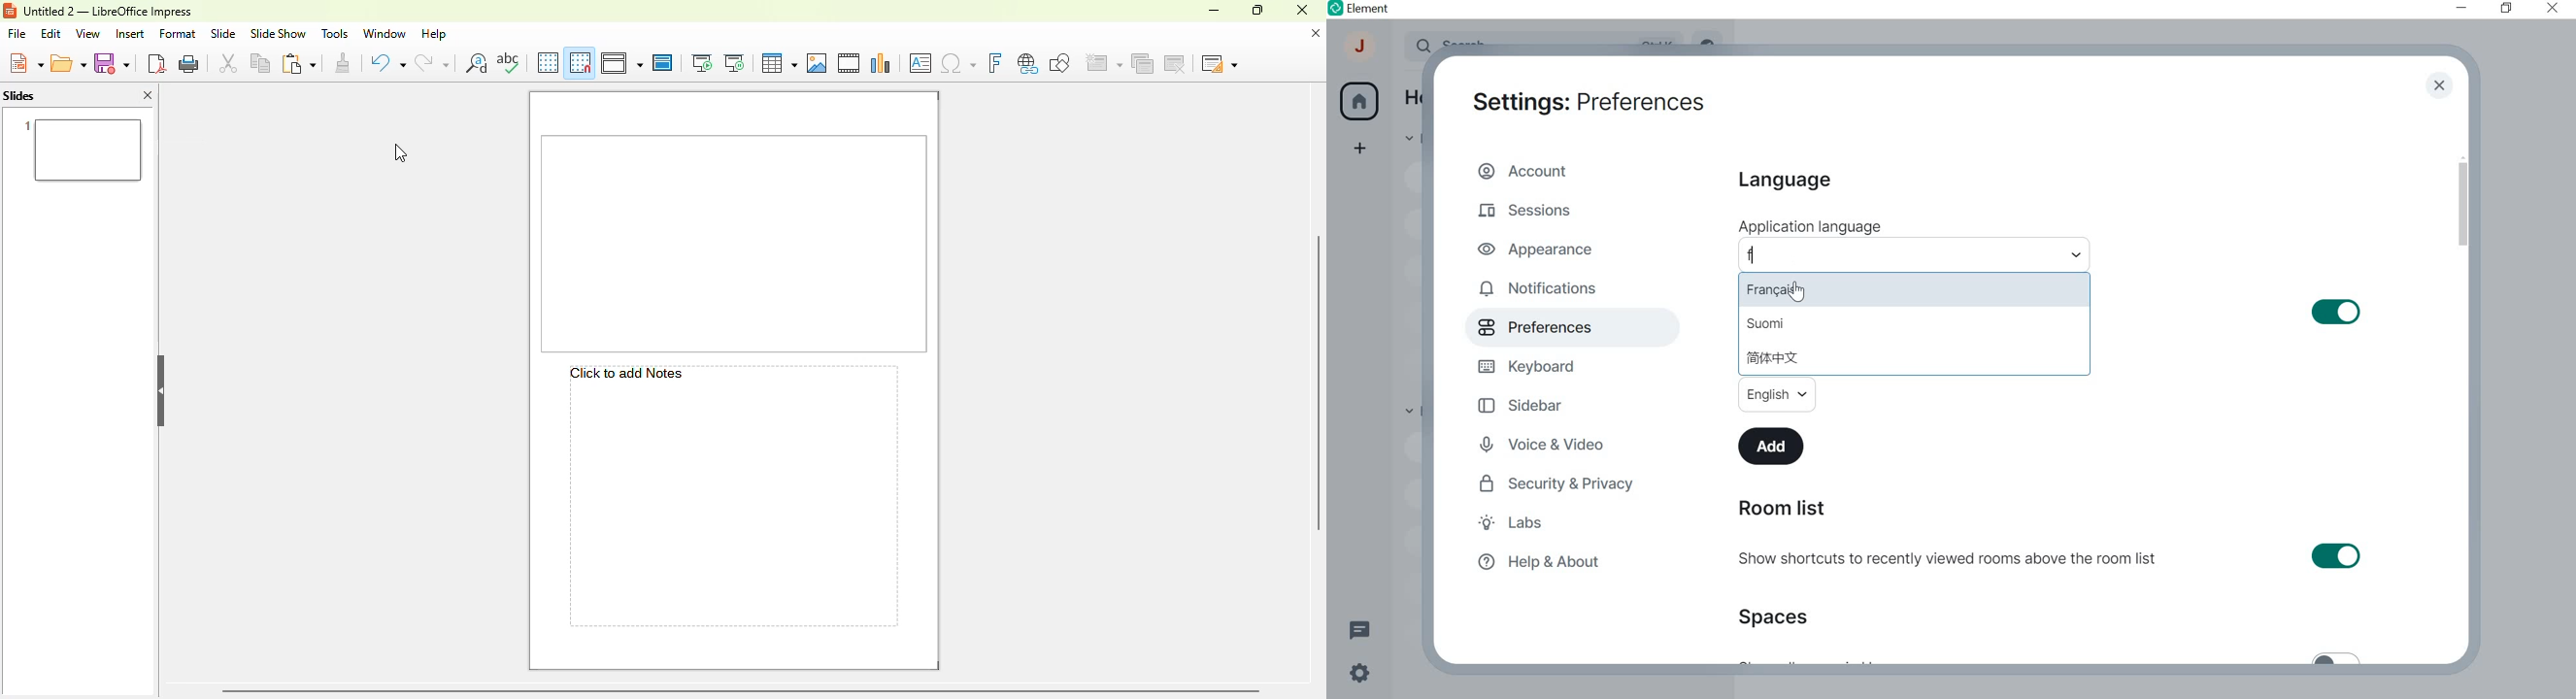 This screenshot has height=700, width=2576. What do you see at coordinates (2439, 87) in the screenshot?
I see `CLOSE` at bounding box center [2439, 87].